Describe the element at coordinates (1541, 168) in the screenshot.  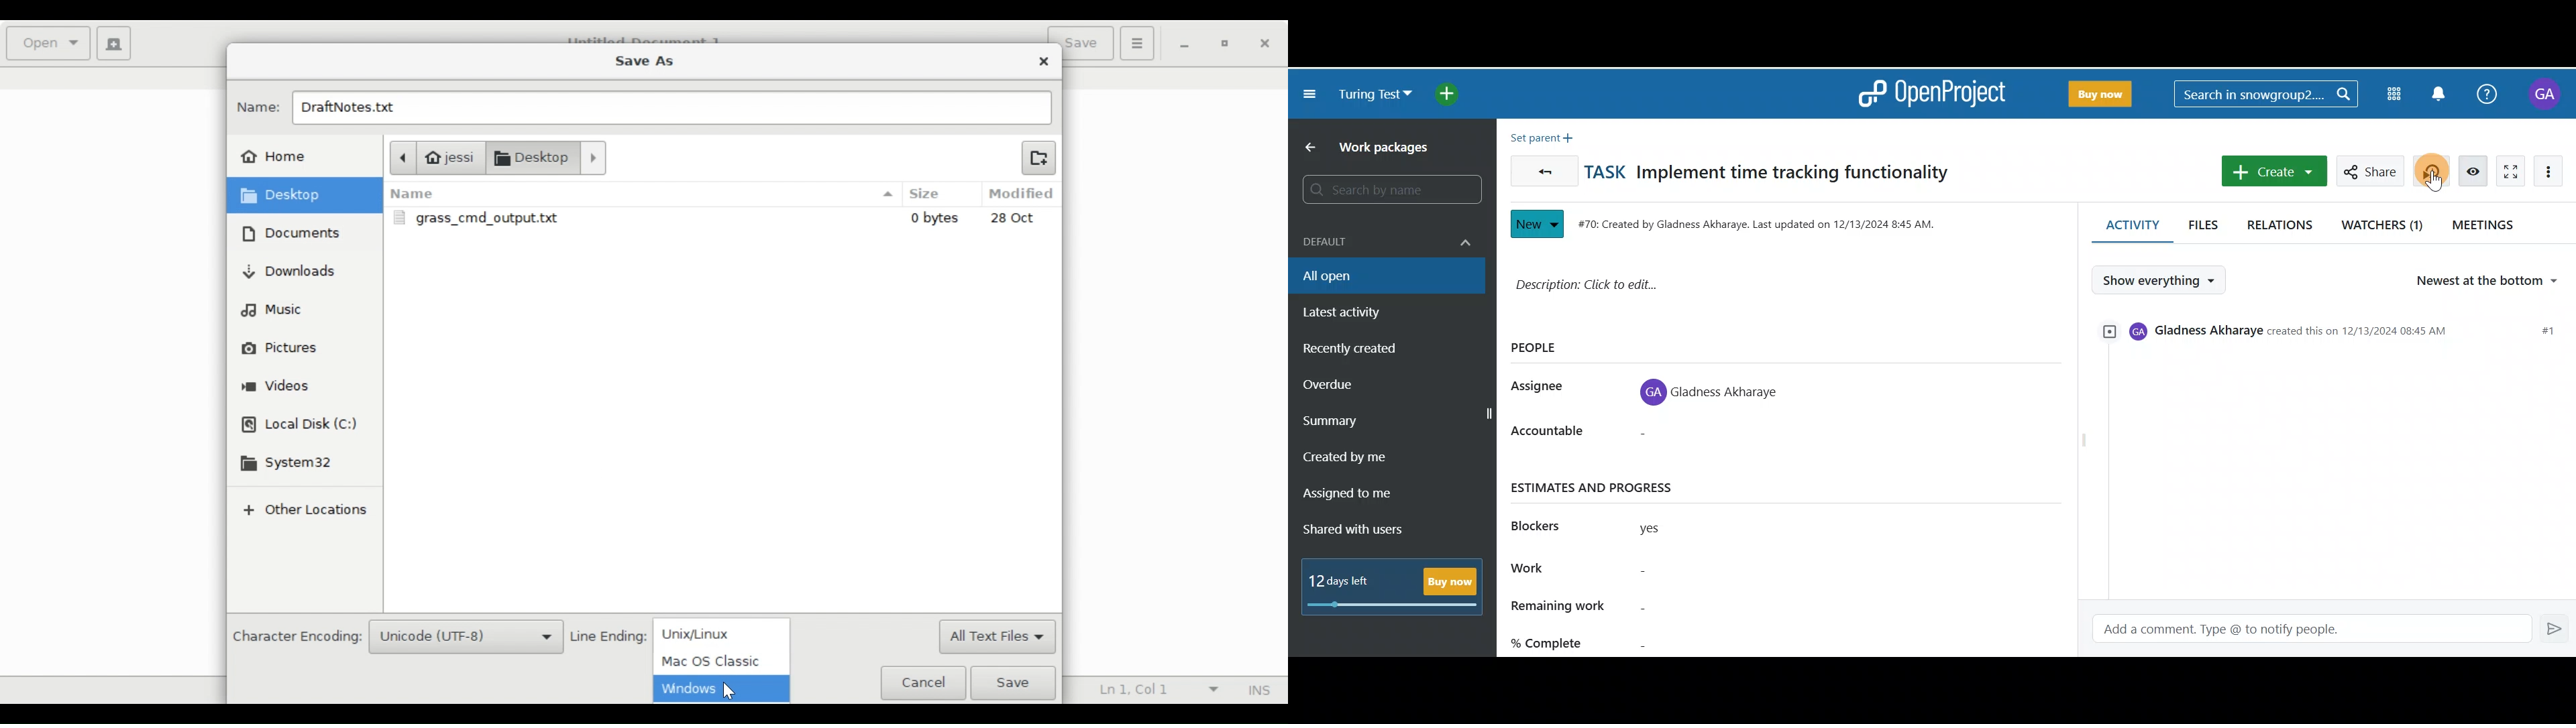
I see `Back` at that location.